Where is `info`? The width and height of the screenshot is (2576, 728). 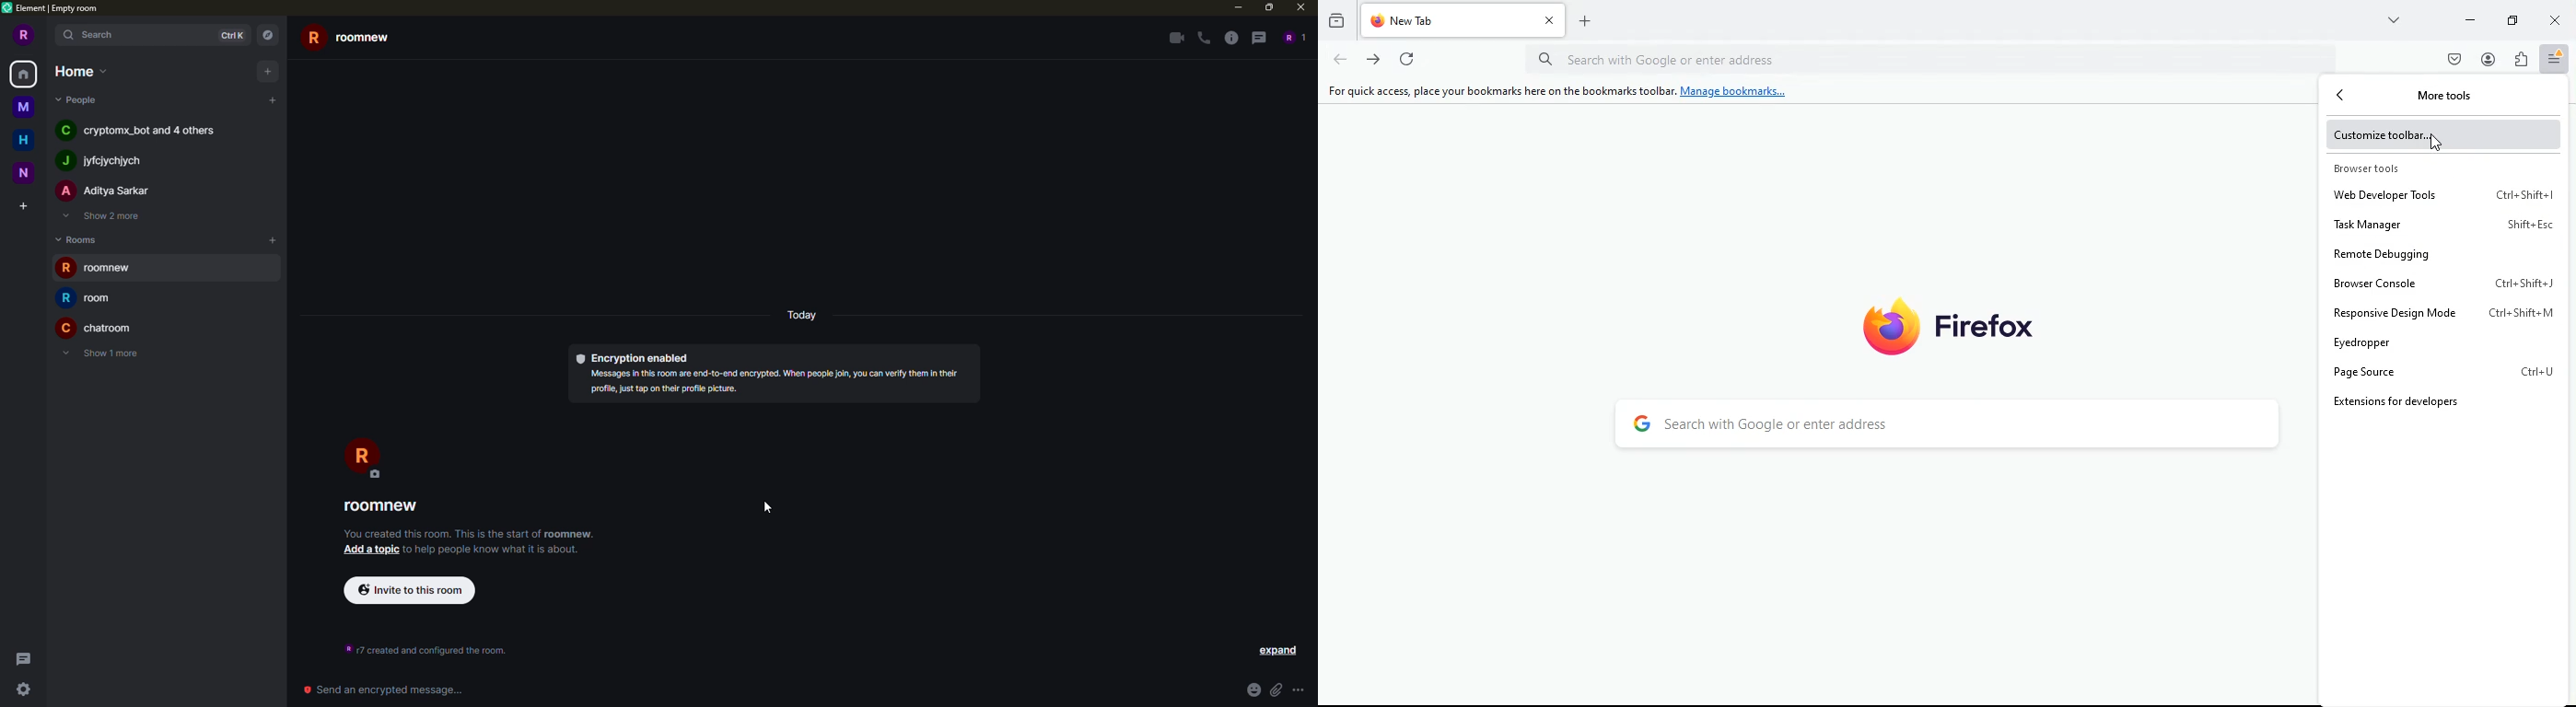
info is located at coordinates (468, 533).